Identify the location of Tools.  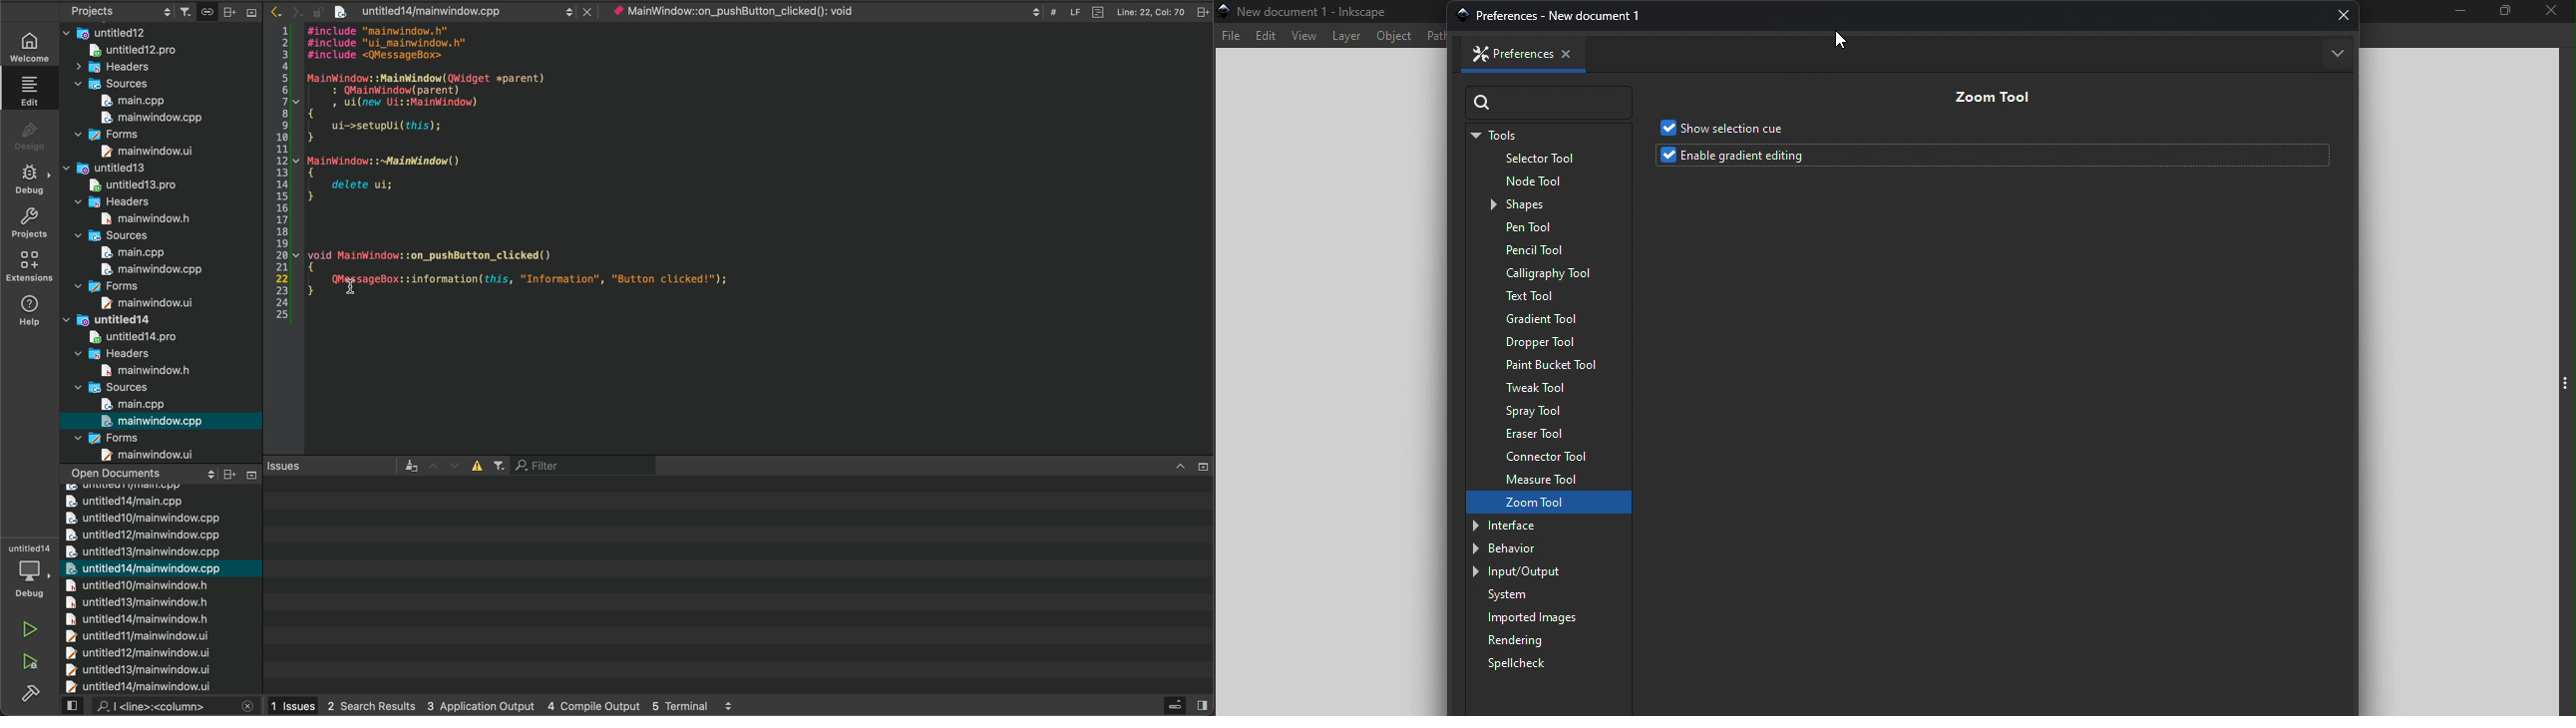
(1546, 134).